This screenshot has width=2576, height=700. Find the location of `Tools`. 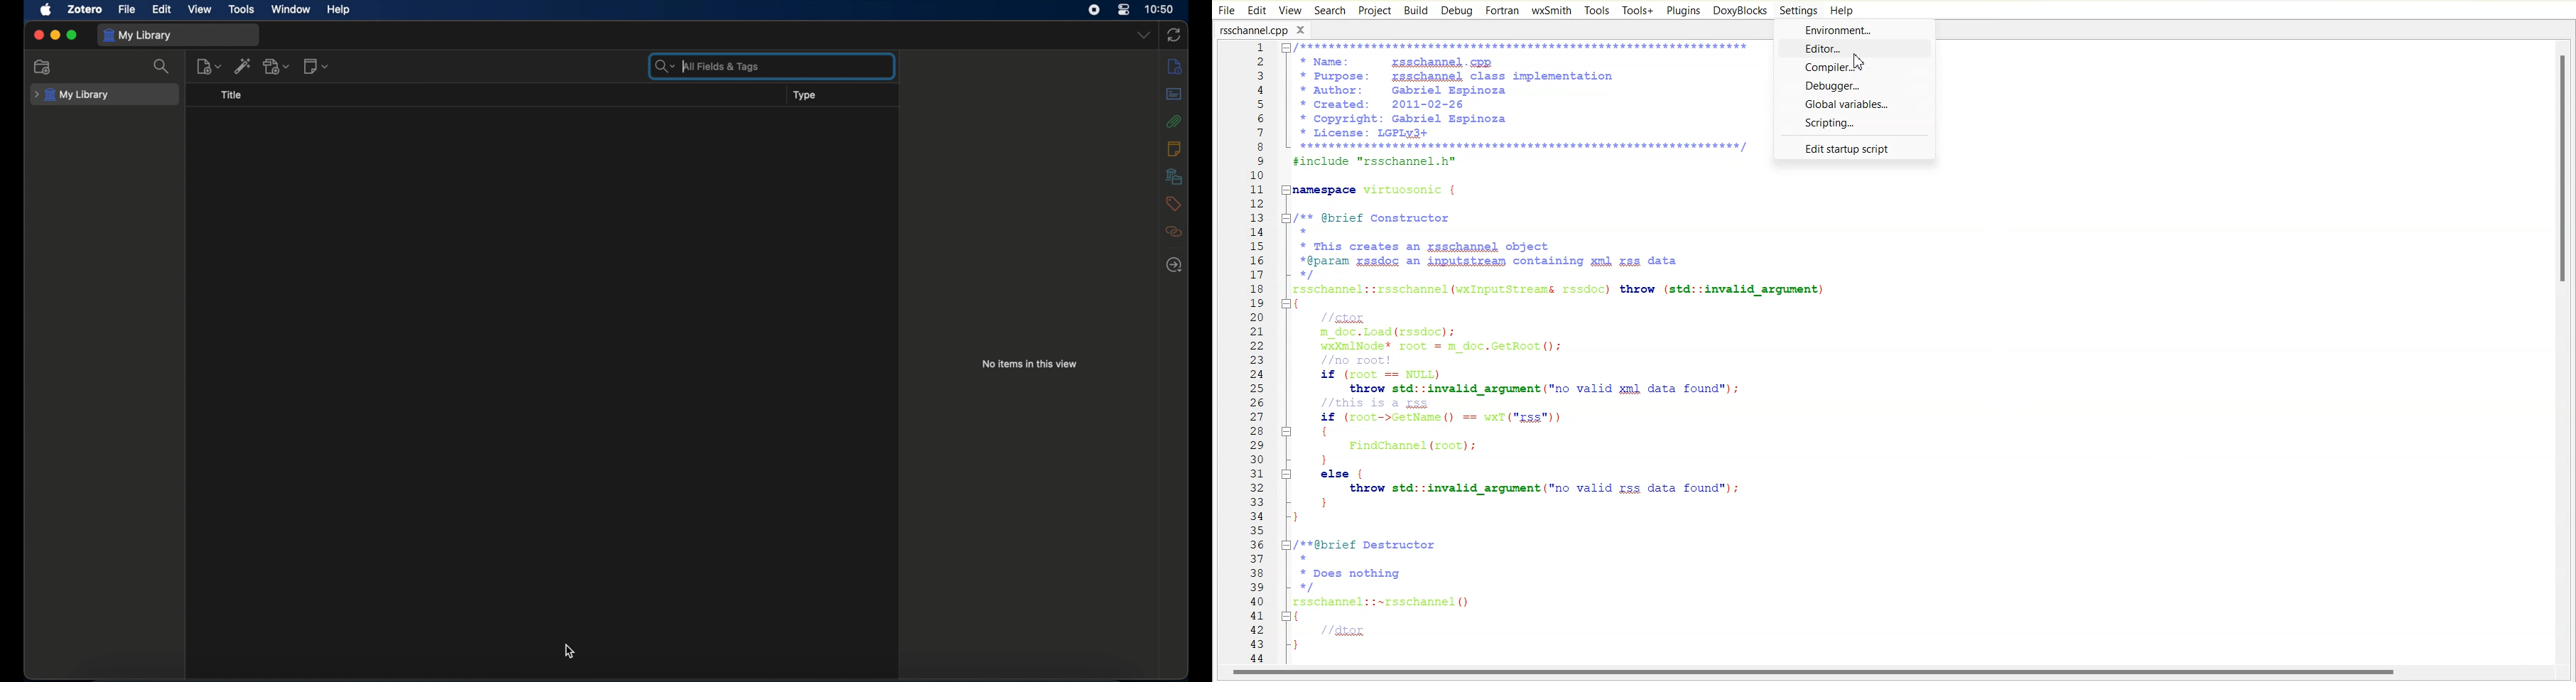

Tools is located at coordinates (1596, 10).